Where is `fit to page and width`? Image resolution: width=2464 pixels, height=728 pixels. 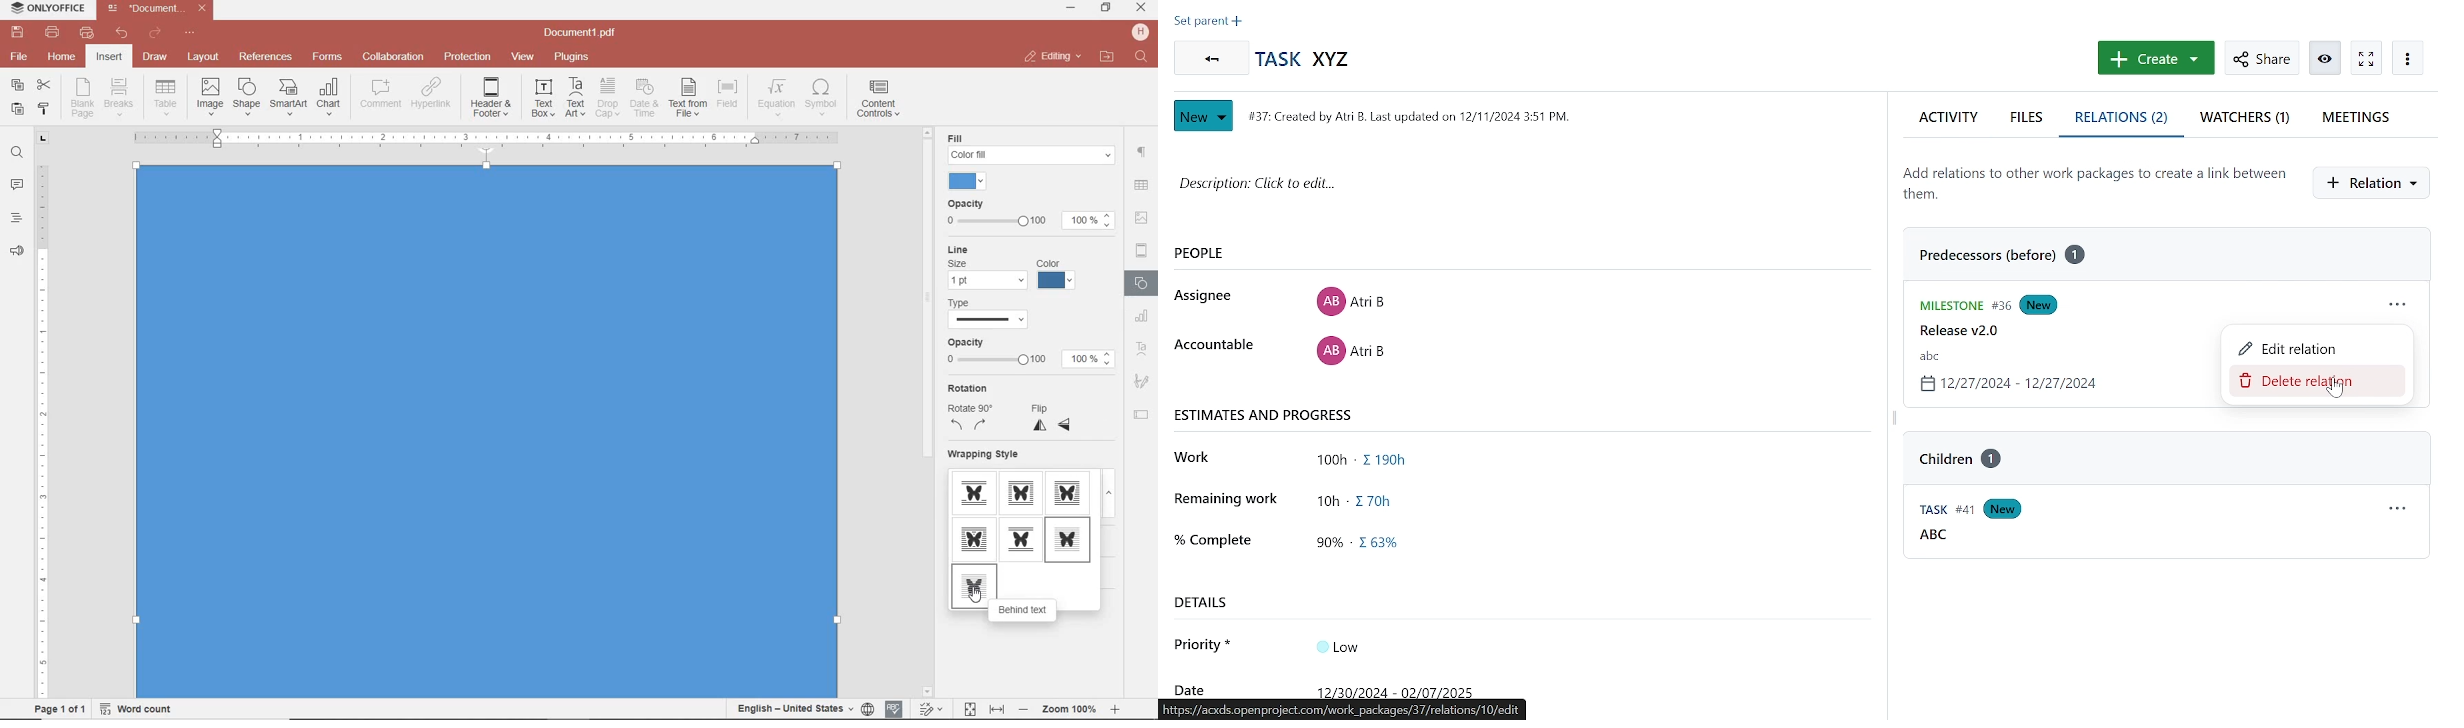 fit to page and width is located at coordinates (982, 710).